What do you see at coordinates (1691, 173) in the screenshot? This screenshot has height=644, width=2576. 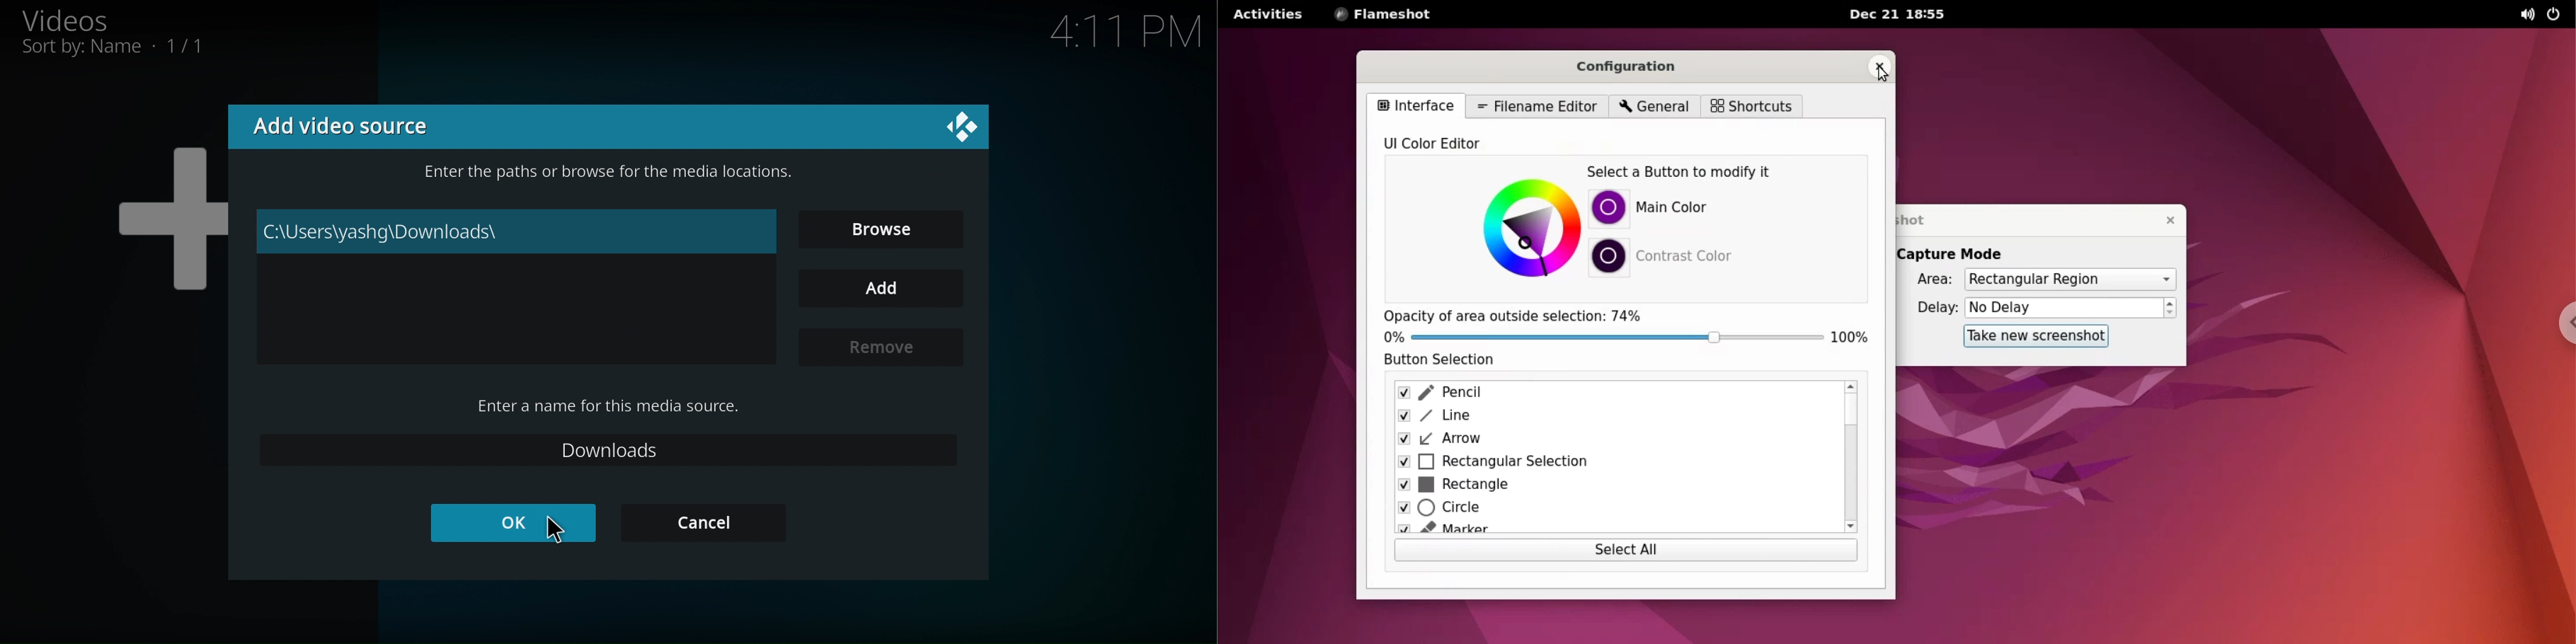 I see `select a button to modify it` at bounding box center [1691, 173].